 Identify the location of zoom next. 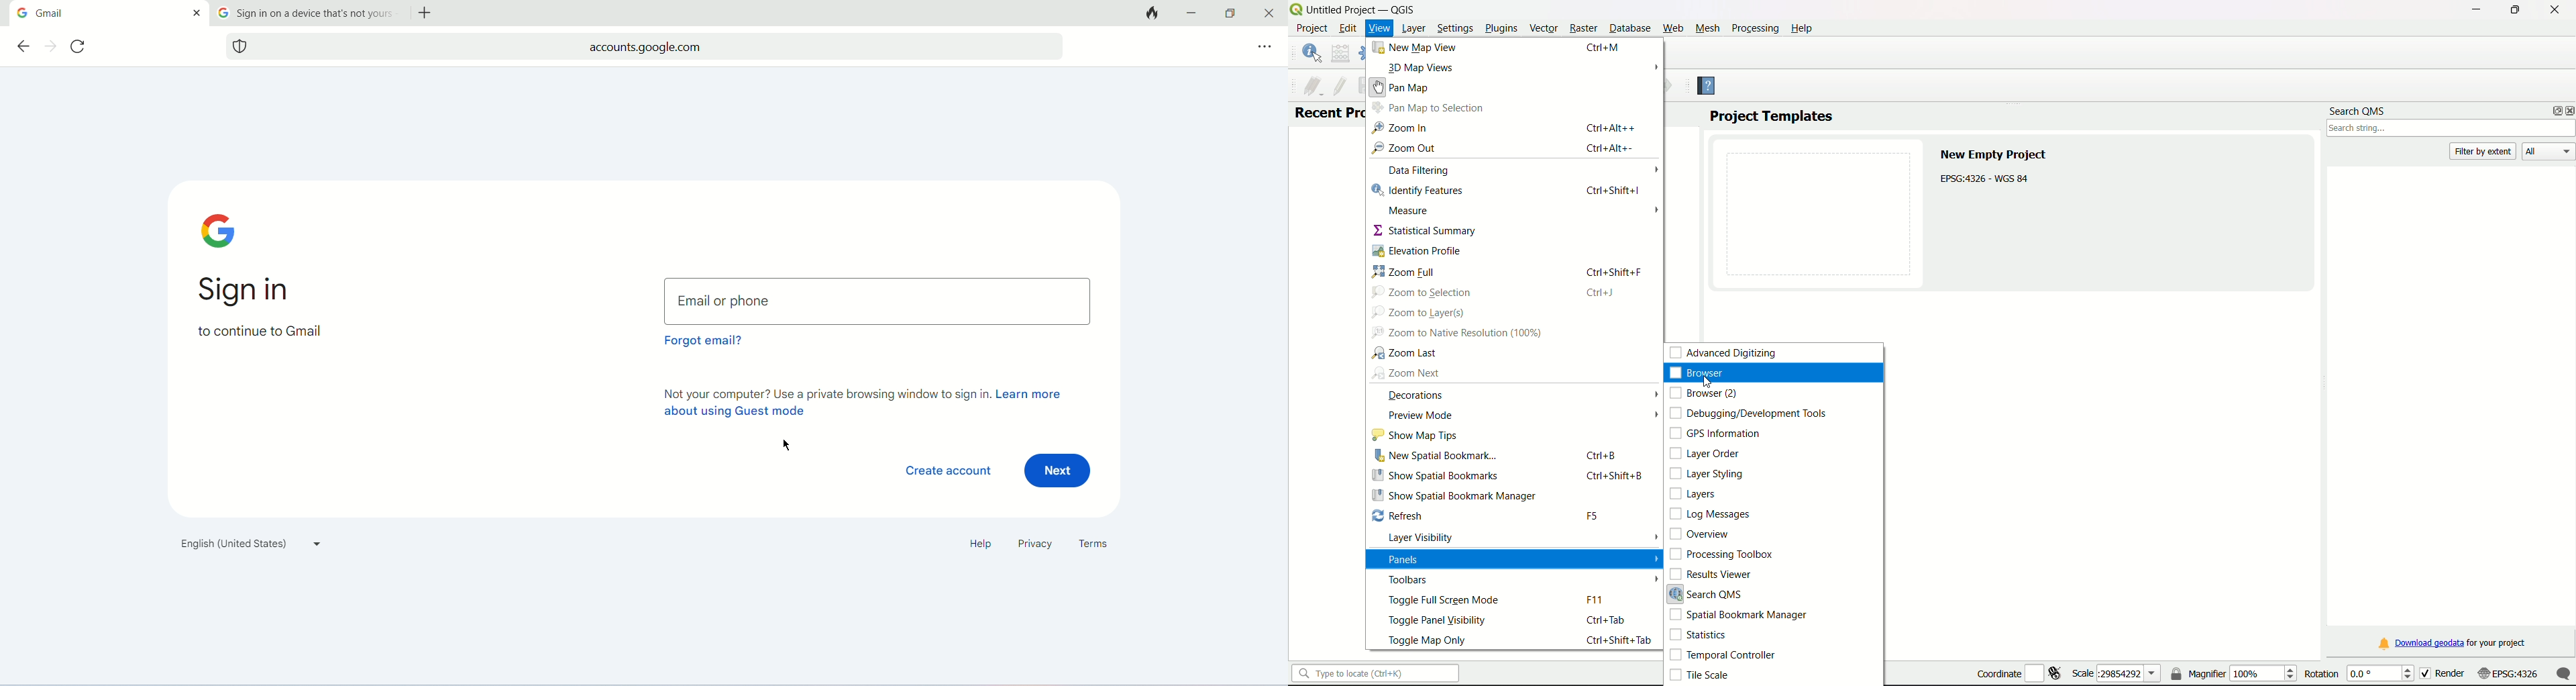
(1407, 373).